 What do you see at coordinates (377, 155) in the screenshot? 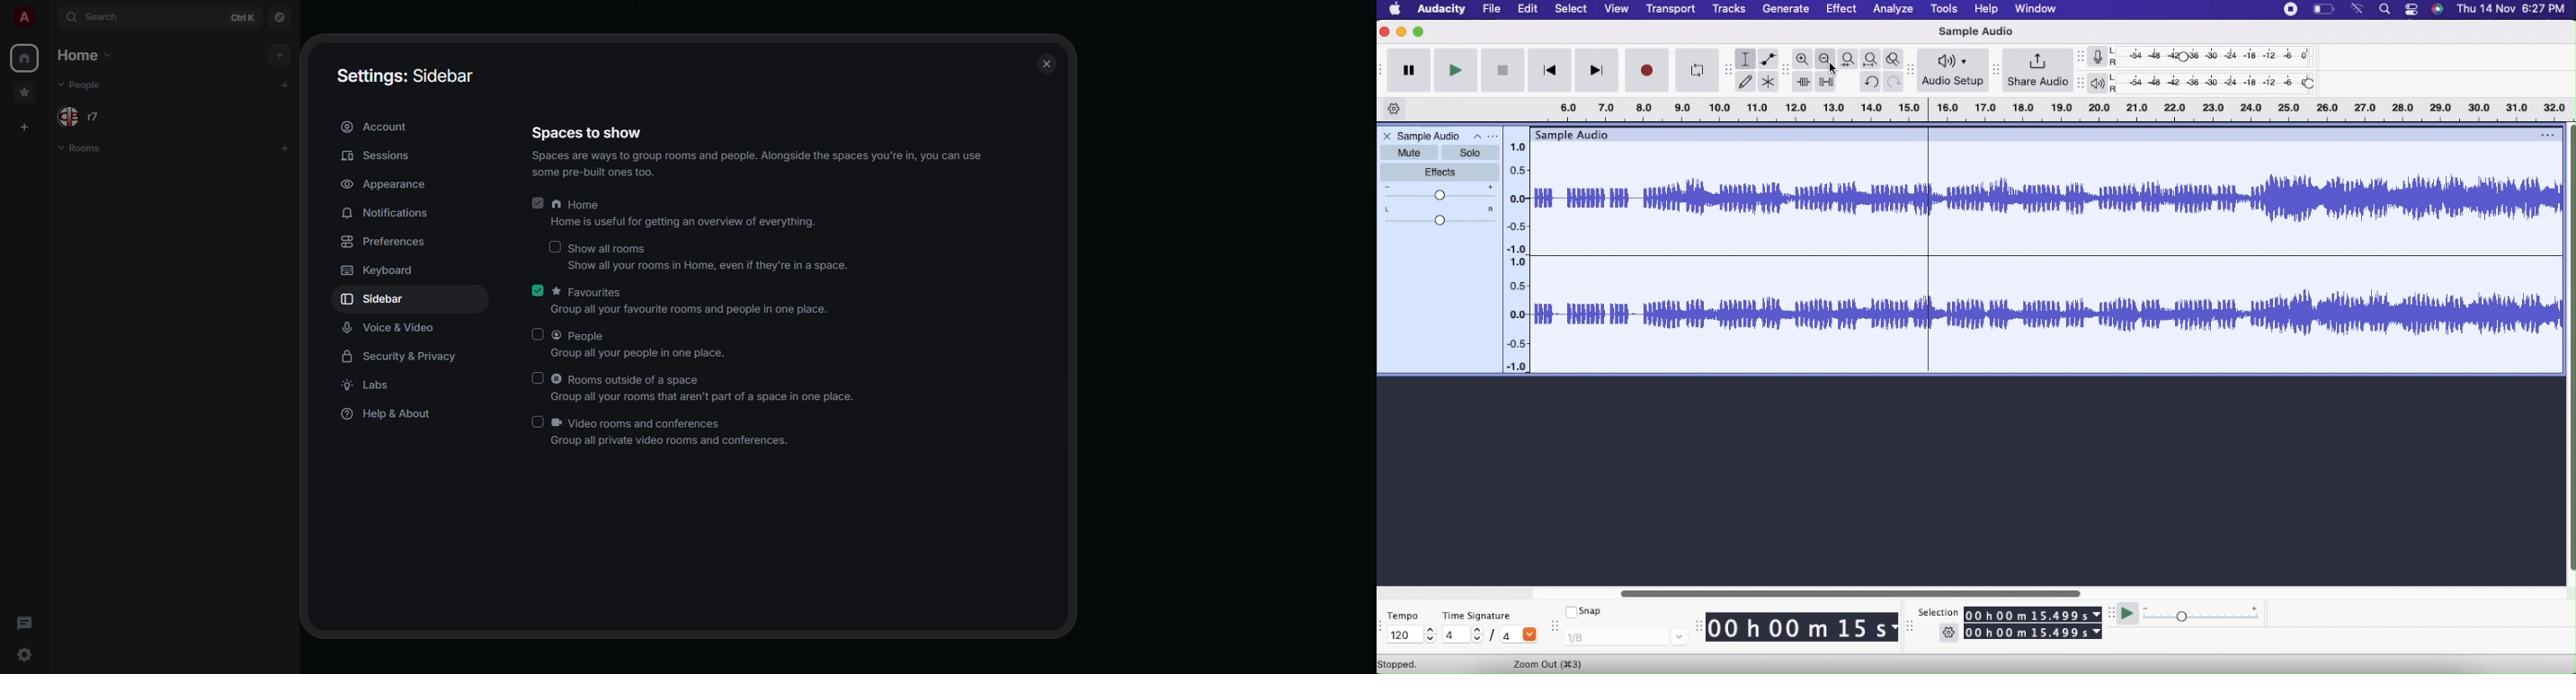
I see `sessions` at bounding box center [377, 155].